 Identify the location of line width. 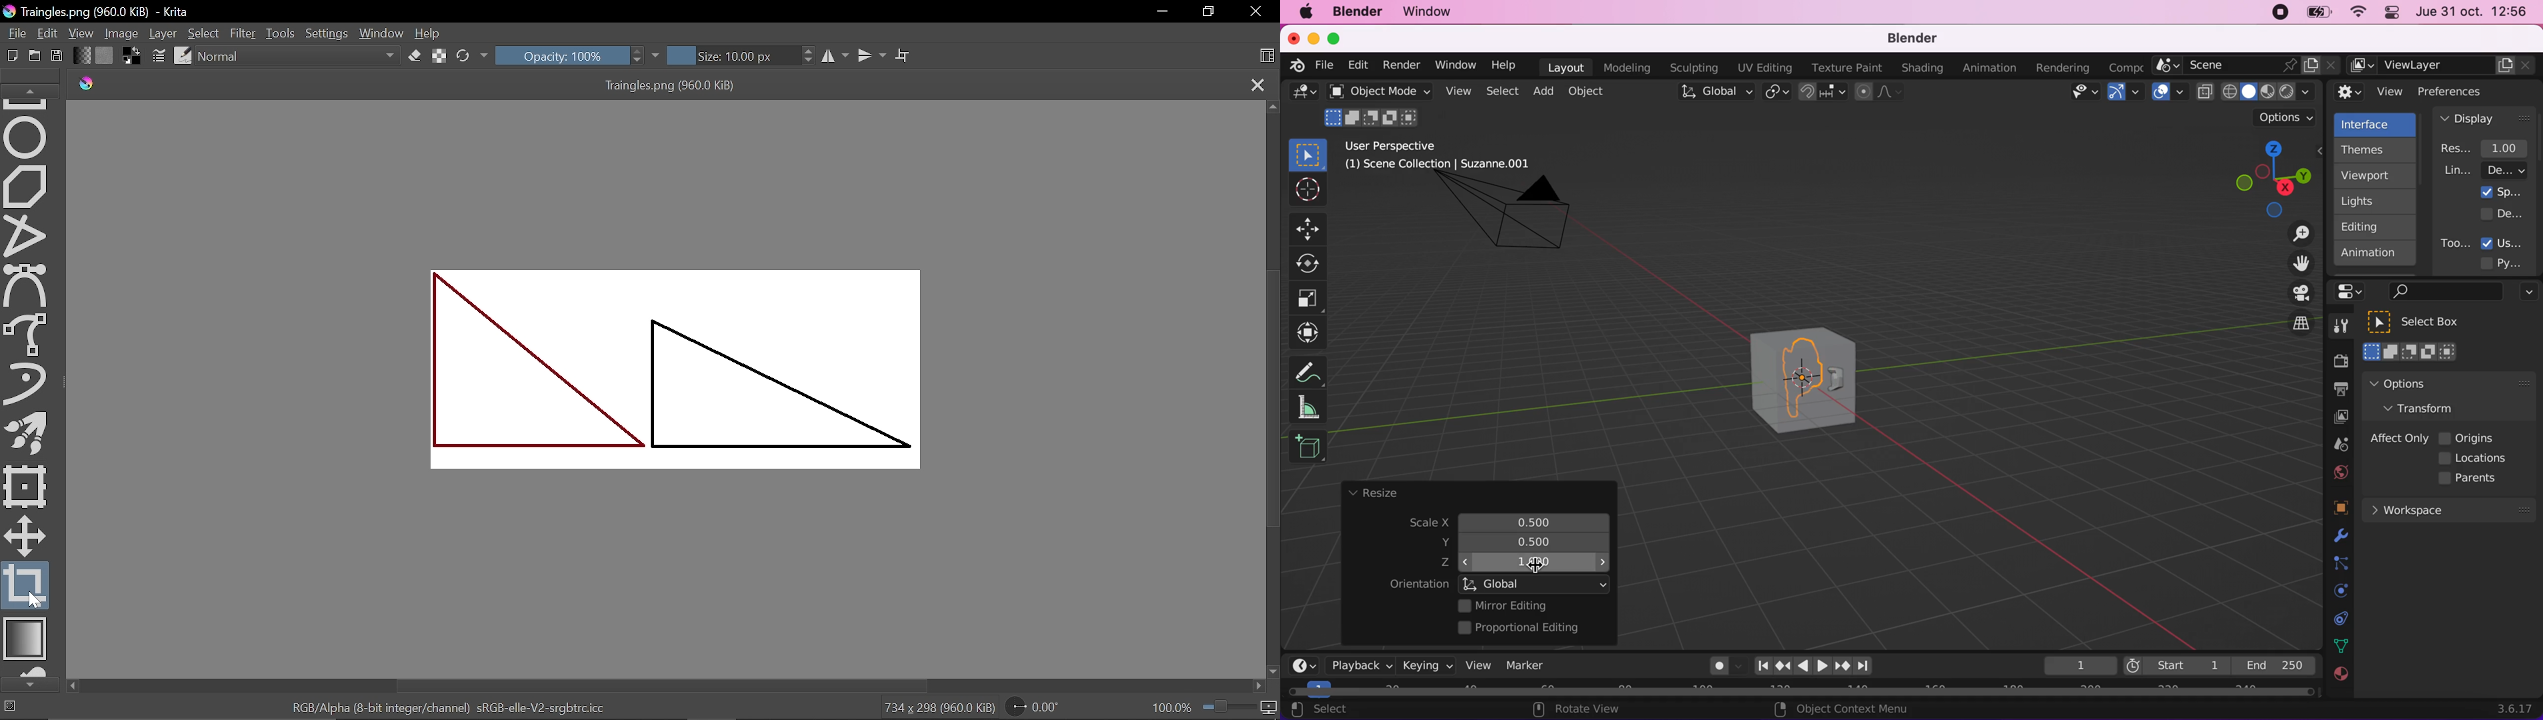
(2485, 170).